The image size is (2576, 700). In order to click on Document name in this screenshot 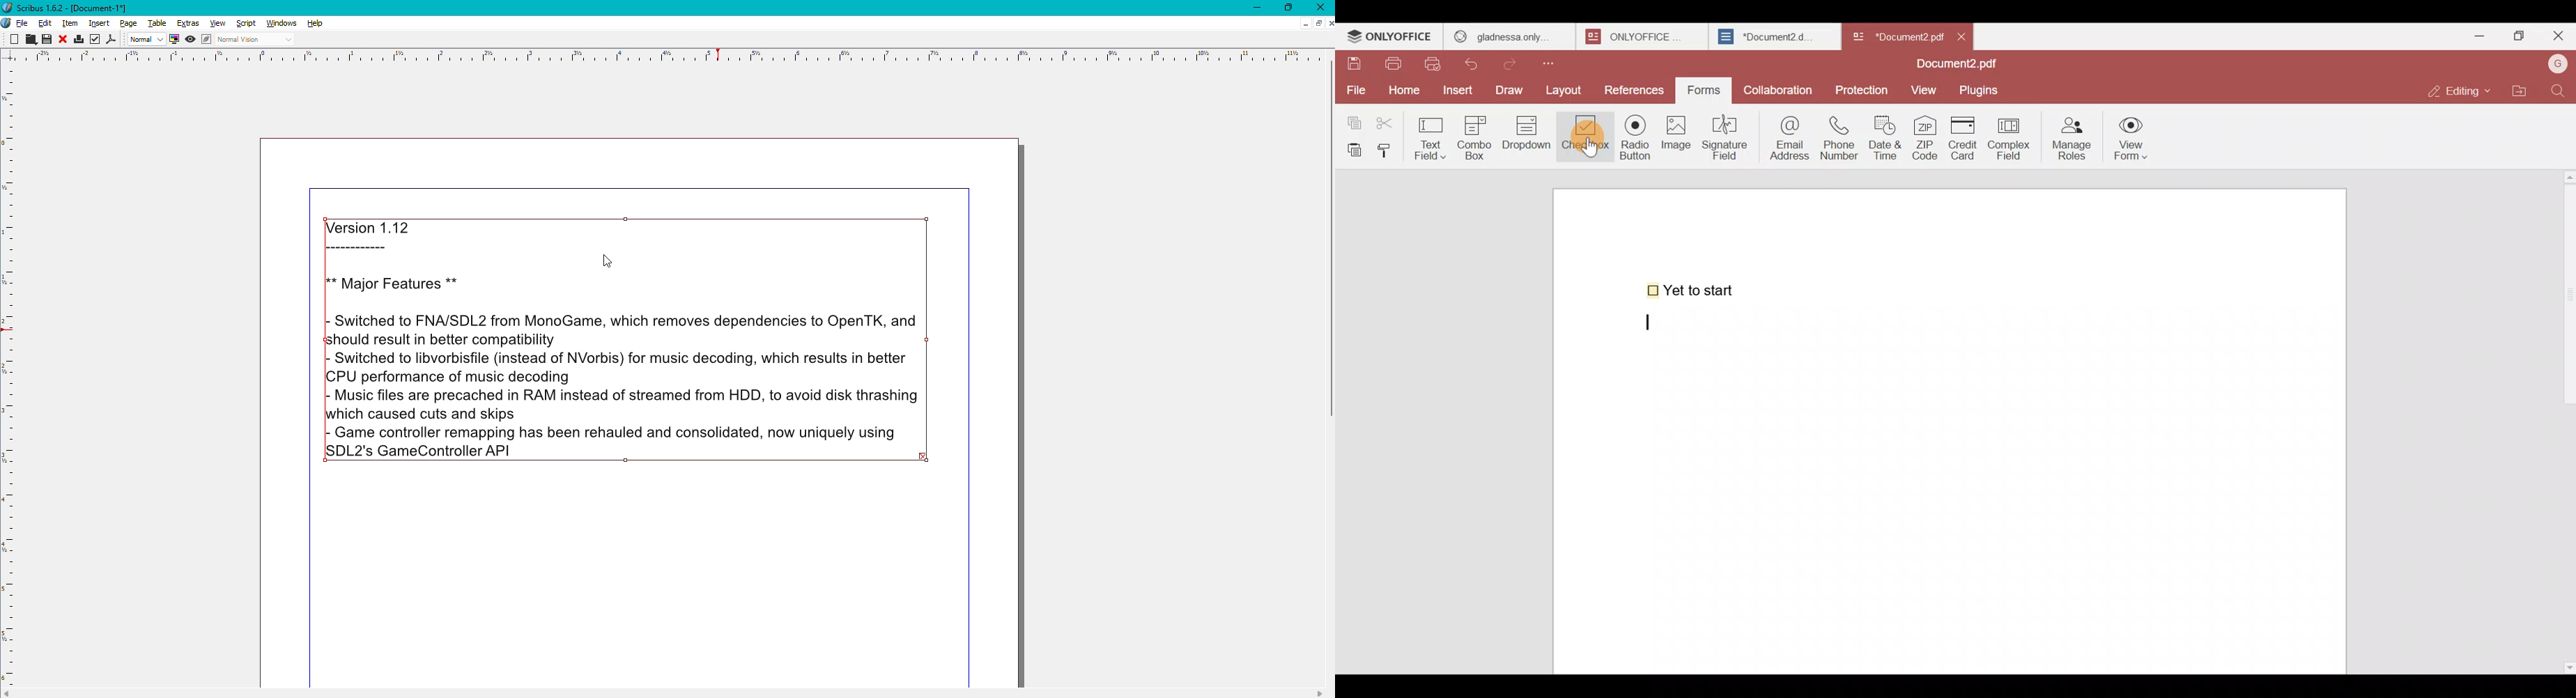, I will do `click(1897, 34)`.